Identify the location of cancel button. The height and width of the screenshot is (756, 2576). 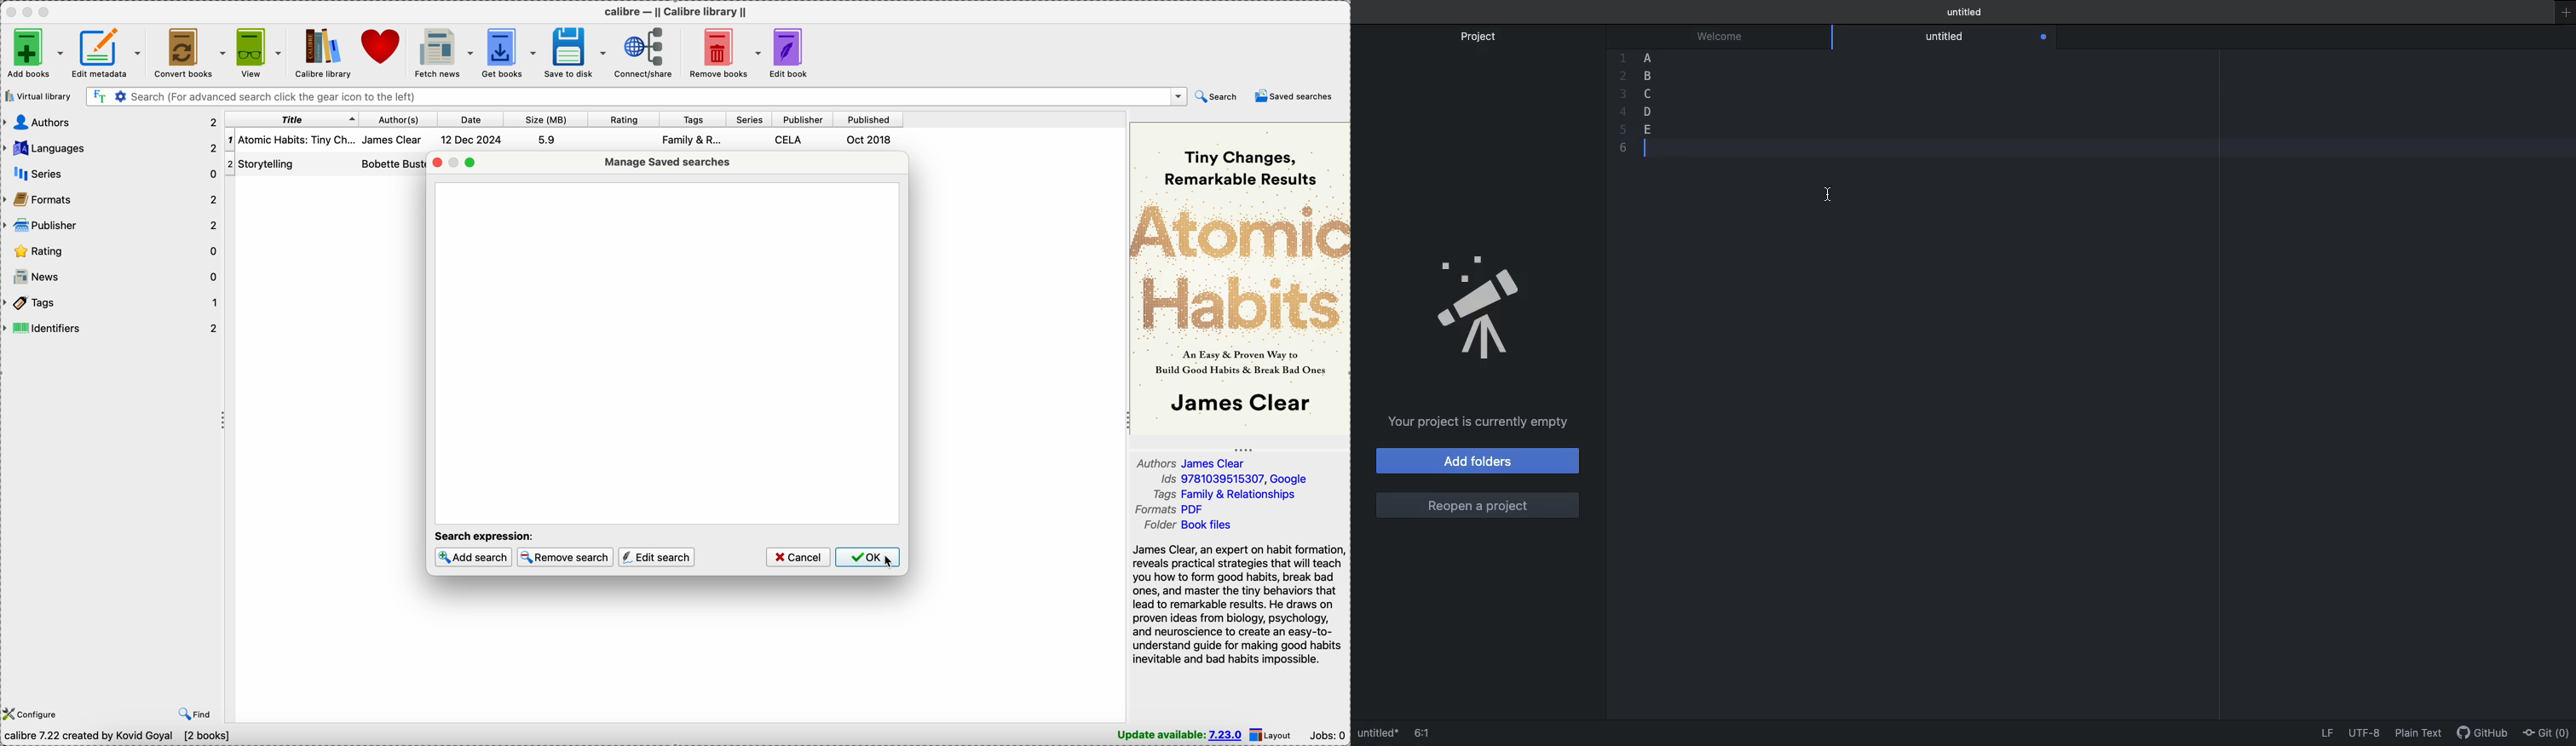
(798, 558).